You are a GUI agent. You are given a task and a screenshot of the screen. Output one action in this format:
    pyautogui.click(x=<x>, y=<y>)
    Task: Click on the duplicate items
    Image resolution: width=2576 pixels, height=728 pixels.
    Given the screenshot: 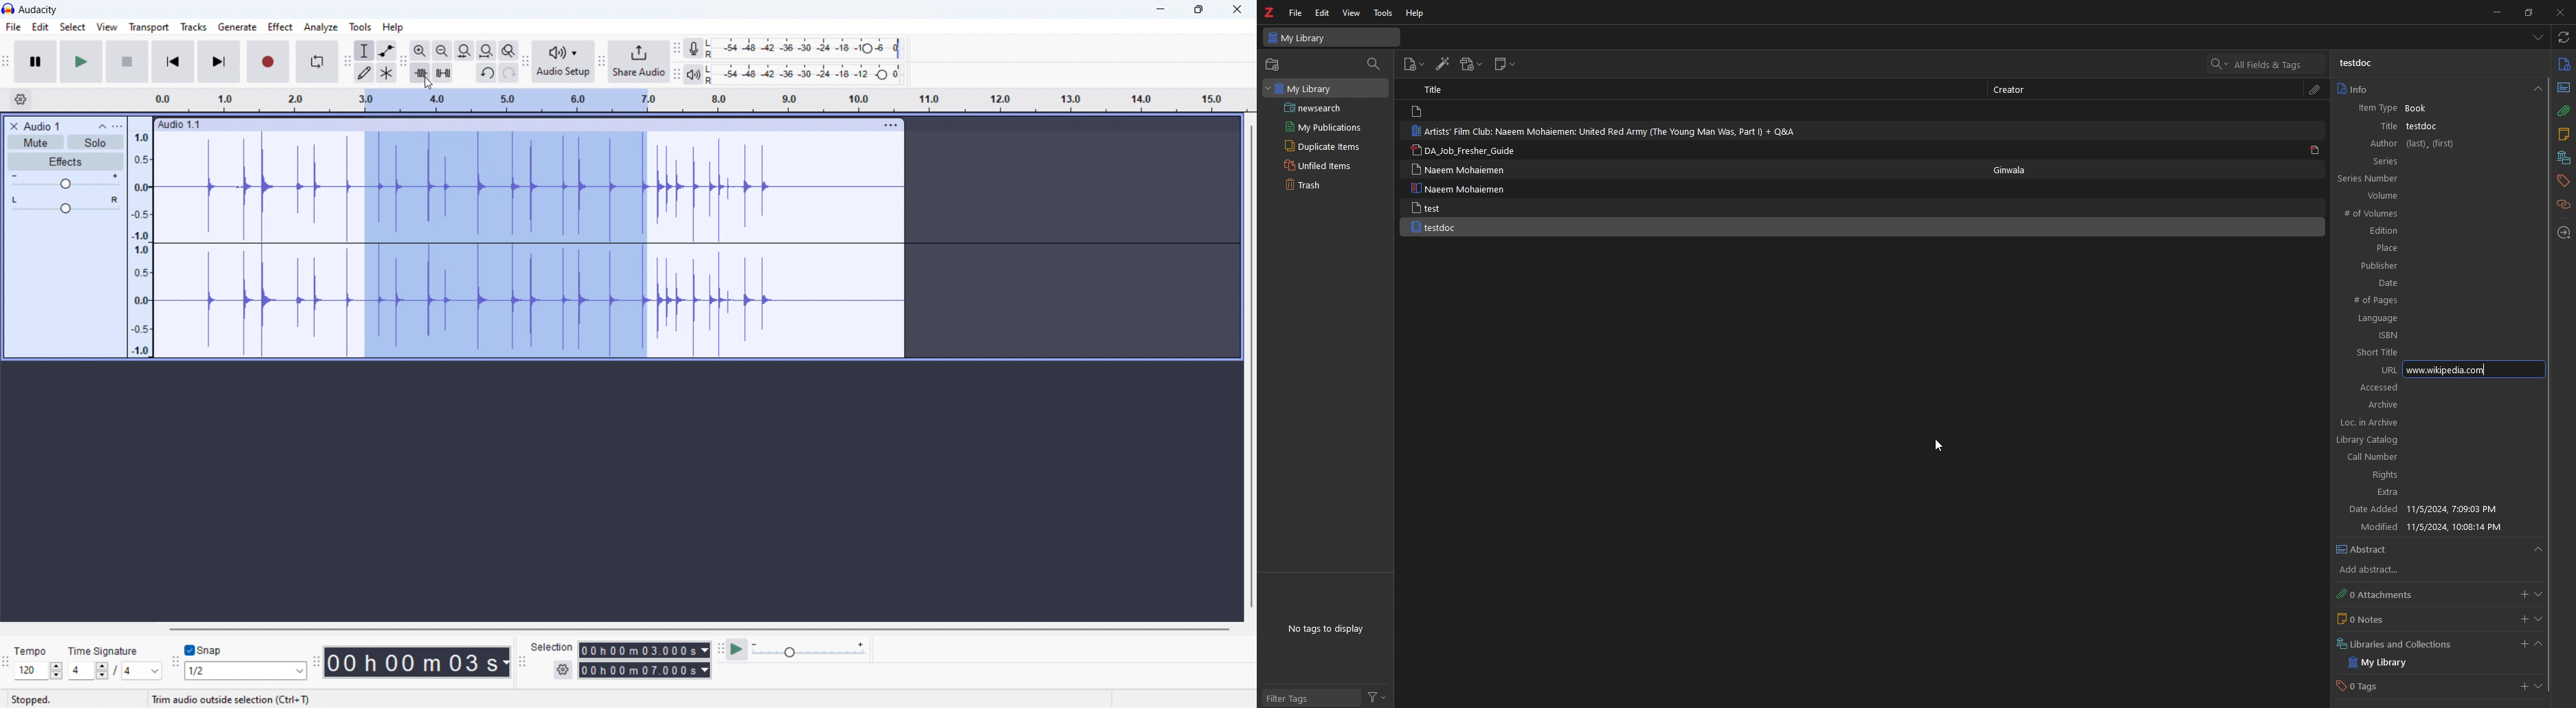 What is the action you would take?
    pyautogui.click(x=1323, y=146)
    